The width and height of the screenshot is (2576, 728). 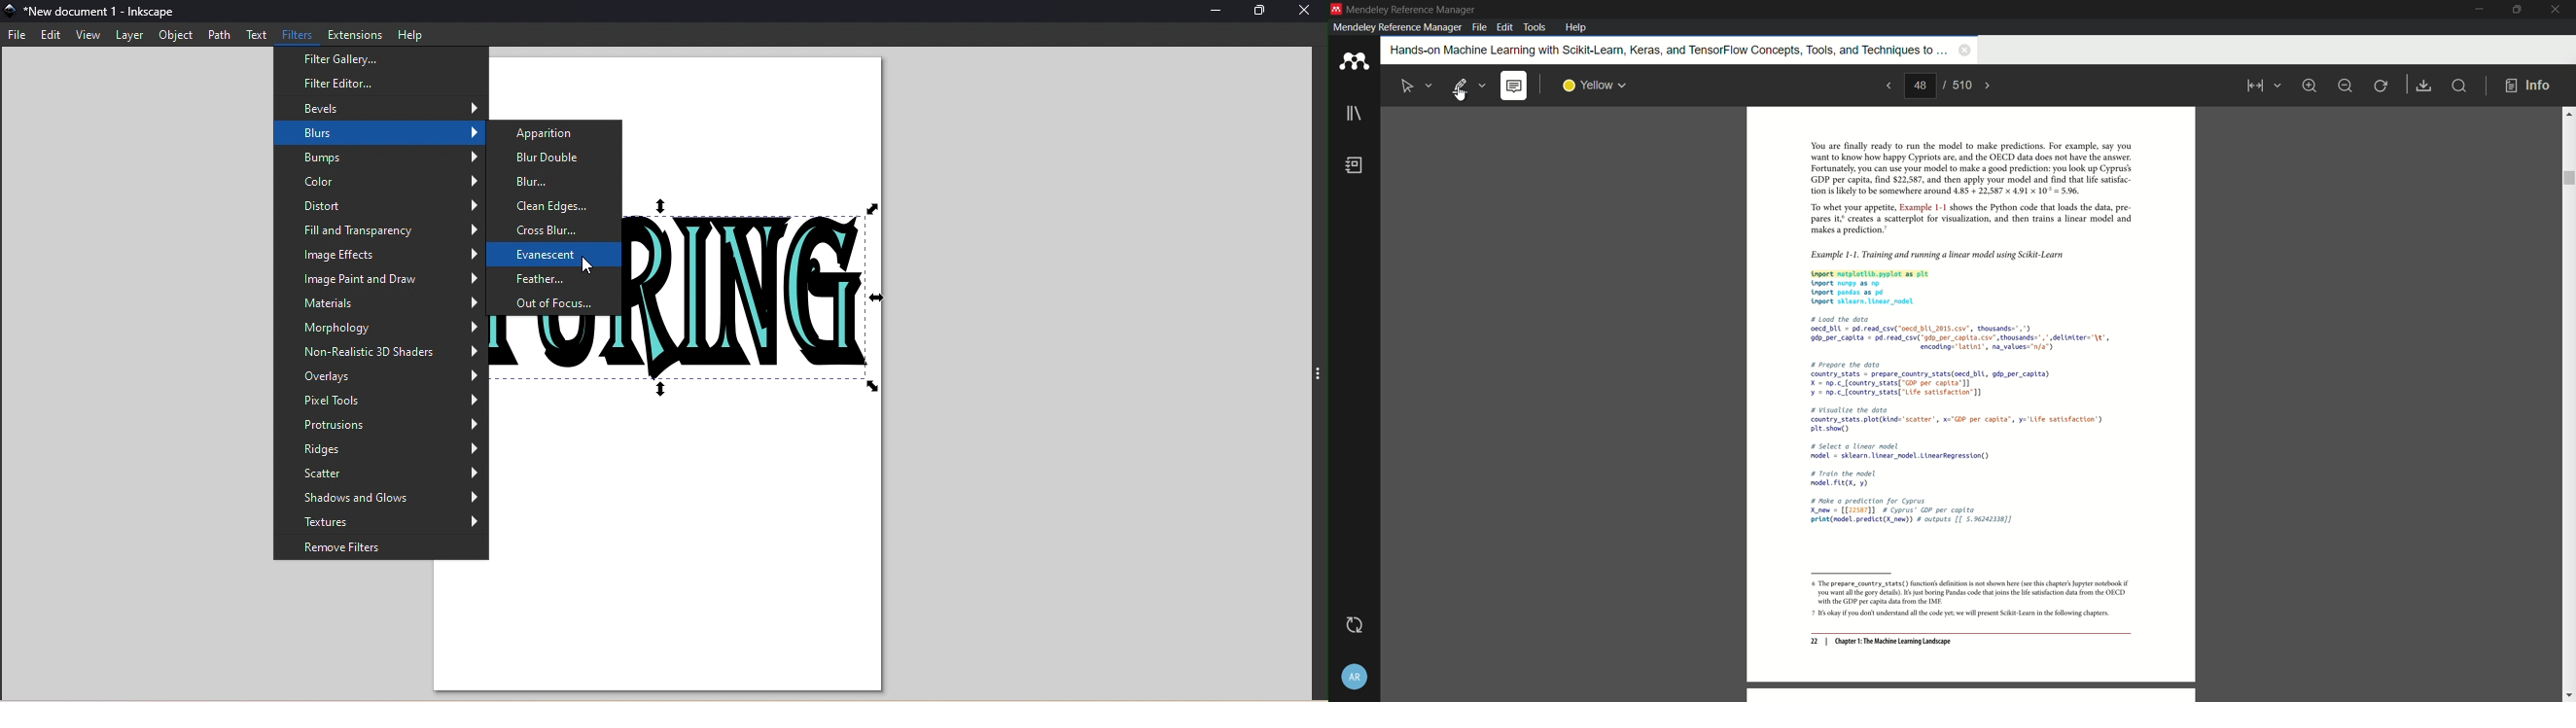 What do you see at coordinates (176, 35) in the screenshot?
I see `Object` at bounding box center [176, 35].